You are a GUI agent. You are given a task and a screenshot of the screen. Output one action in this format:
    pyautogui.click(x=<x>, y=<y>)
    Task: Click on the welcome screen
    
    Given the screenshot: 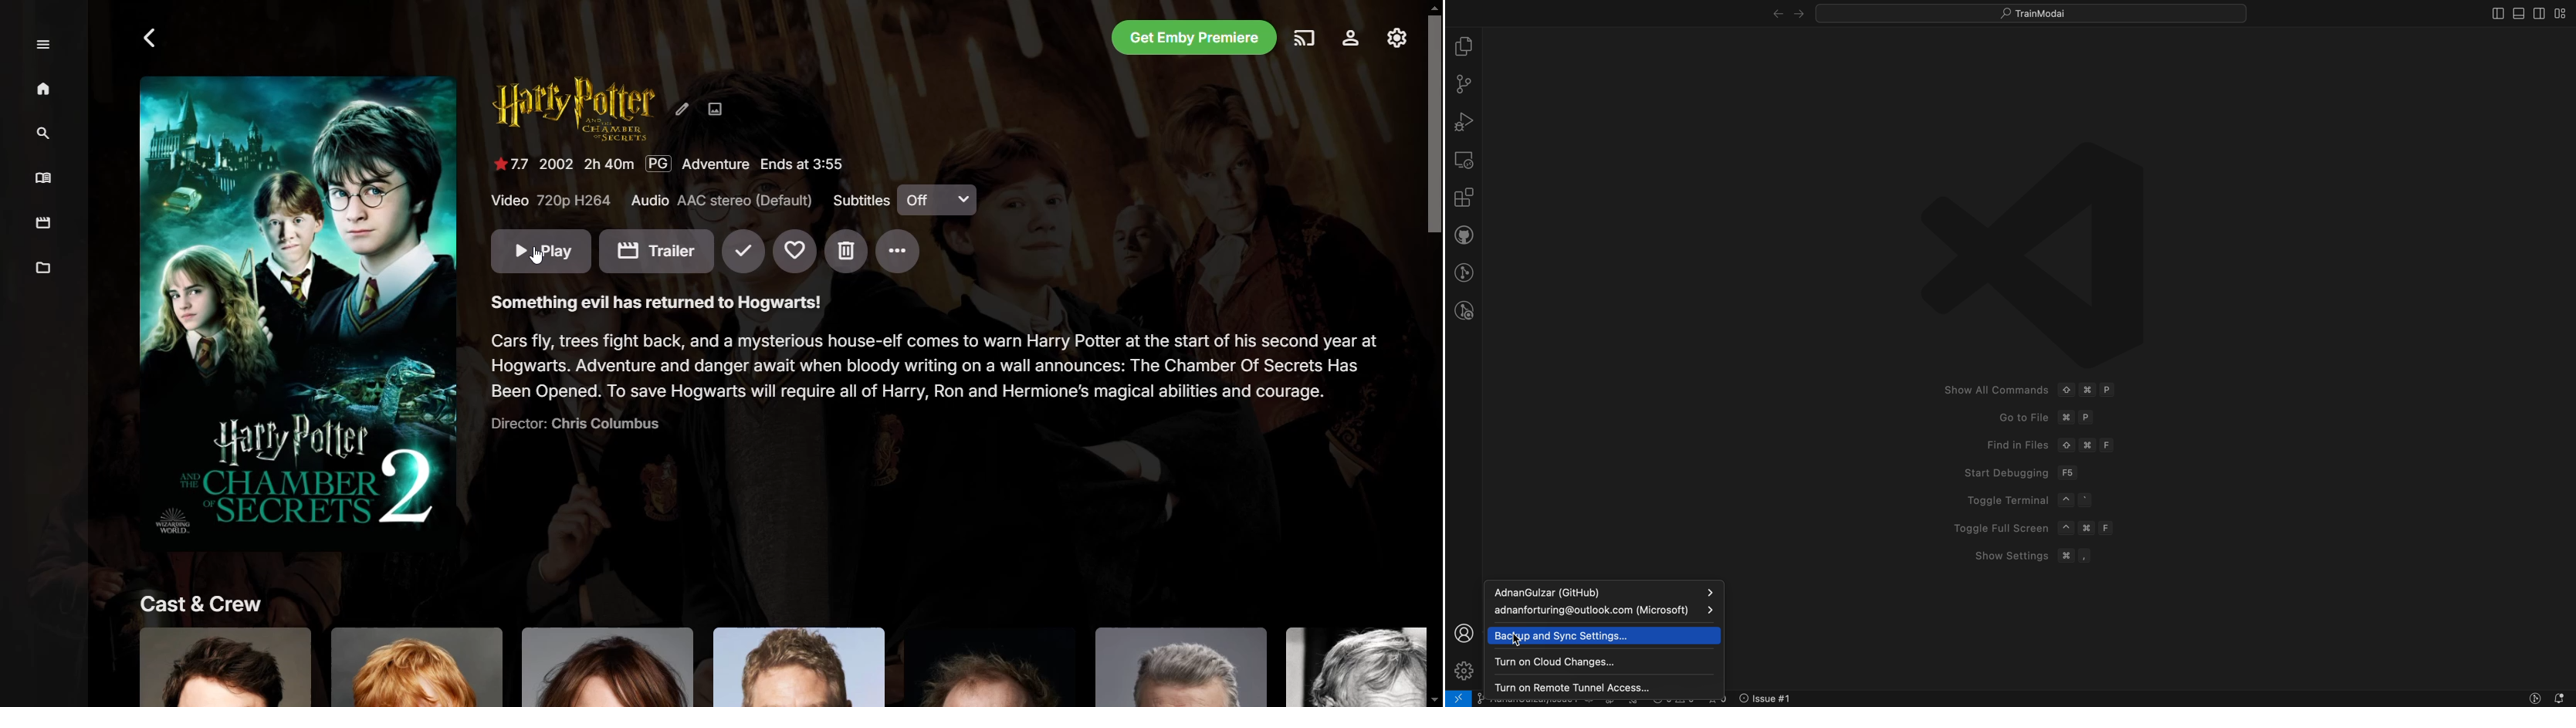 What is the action you would take?
    pyautogui.click(x=2037, y=302)
    